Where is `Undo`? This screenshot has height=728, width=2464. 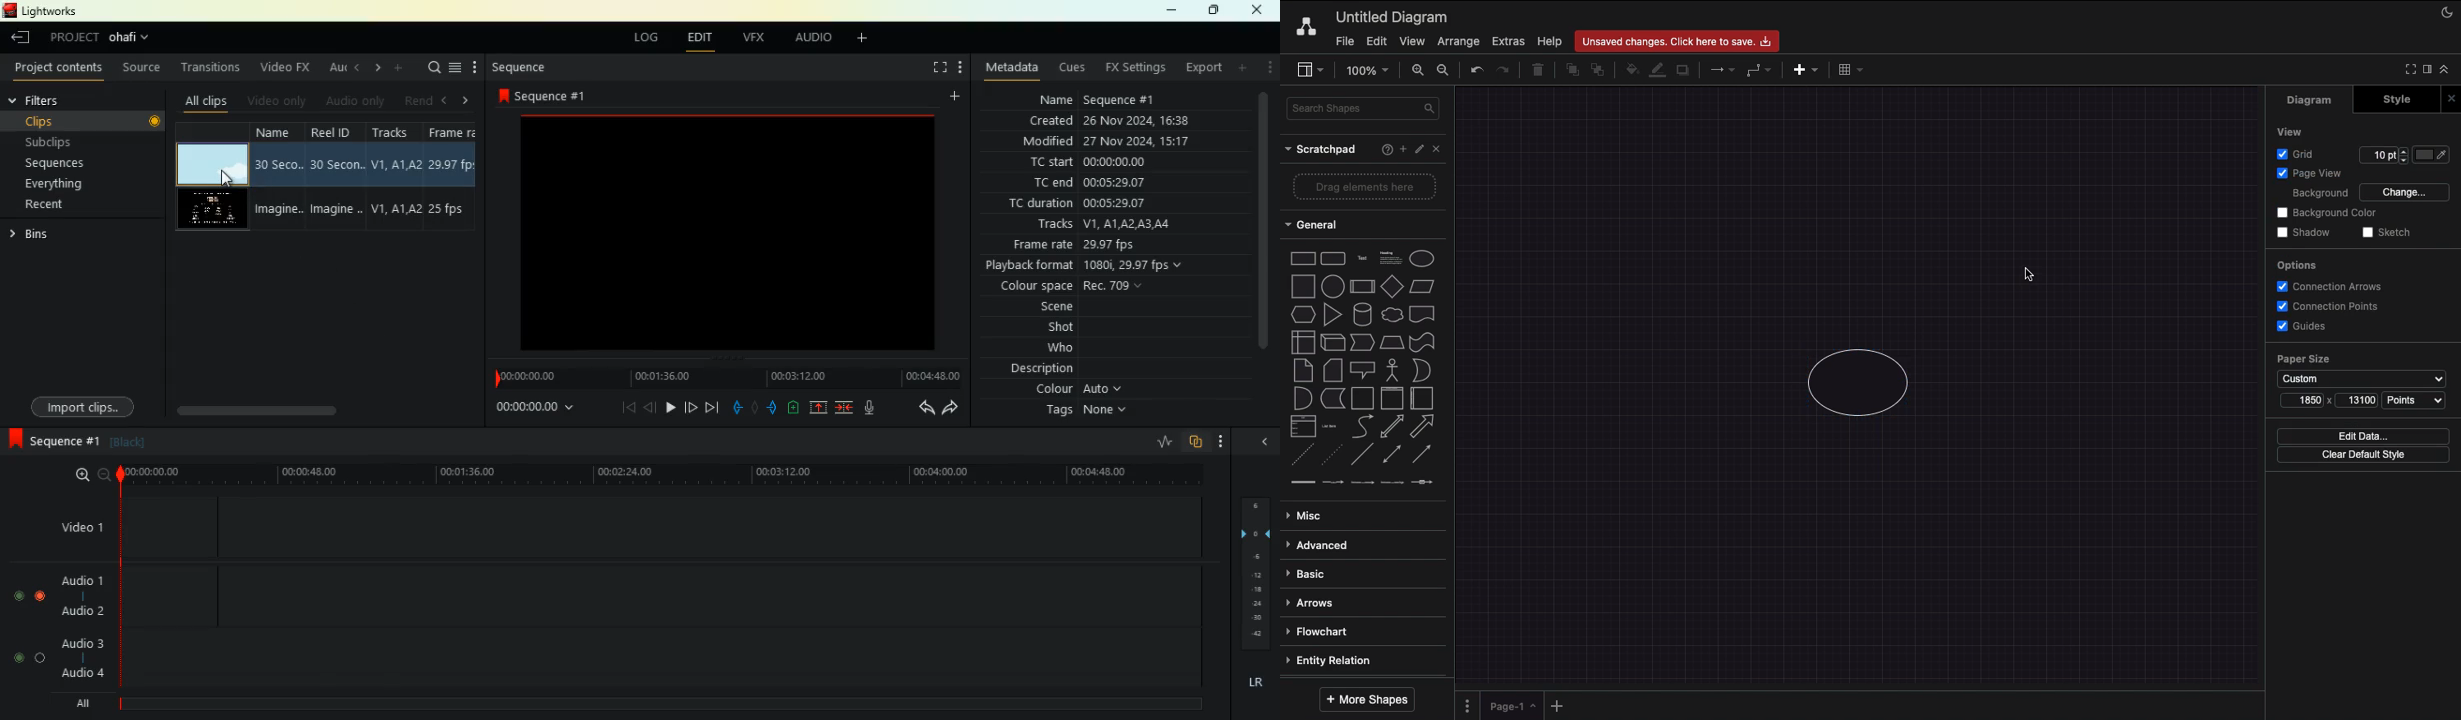
Undo is located at coordinates (1476, 69).